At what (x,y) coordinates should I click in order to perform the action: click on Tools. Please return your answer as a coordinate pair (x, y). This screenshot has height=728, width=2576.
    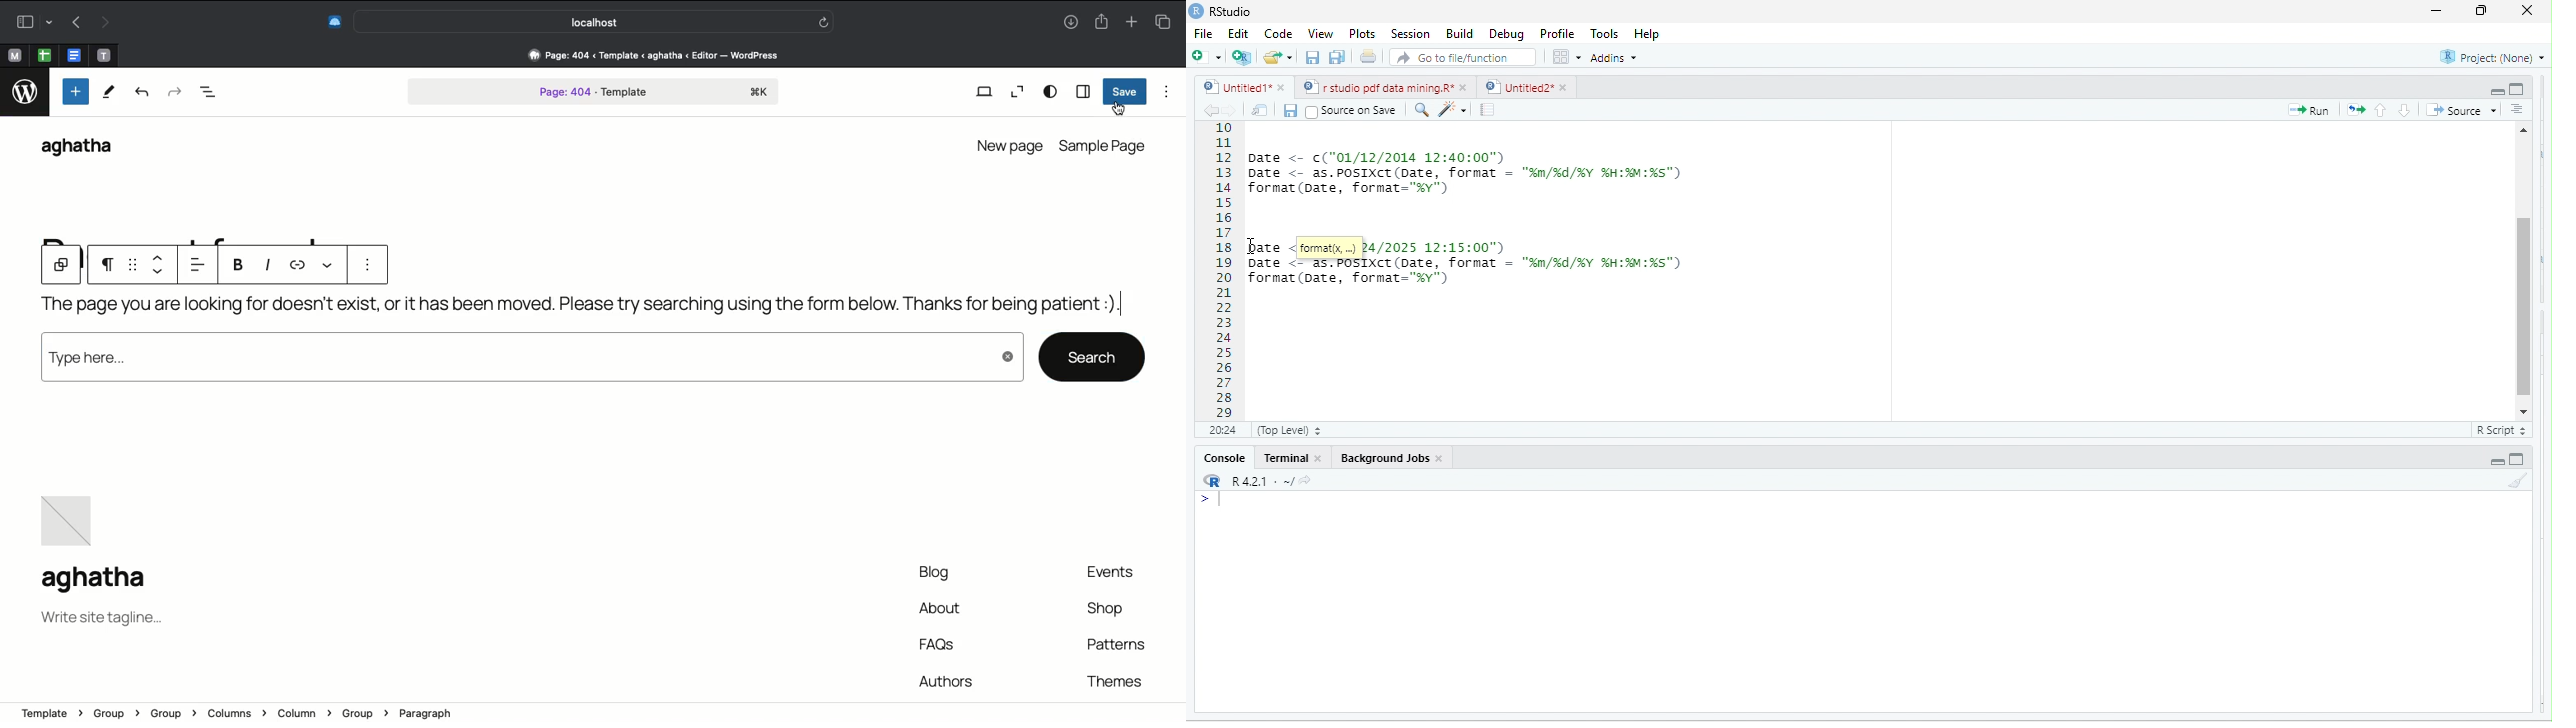
    Looking at the image, I should click on (1602, 34).